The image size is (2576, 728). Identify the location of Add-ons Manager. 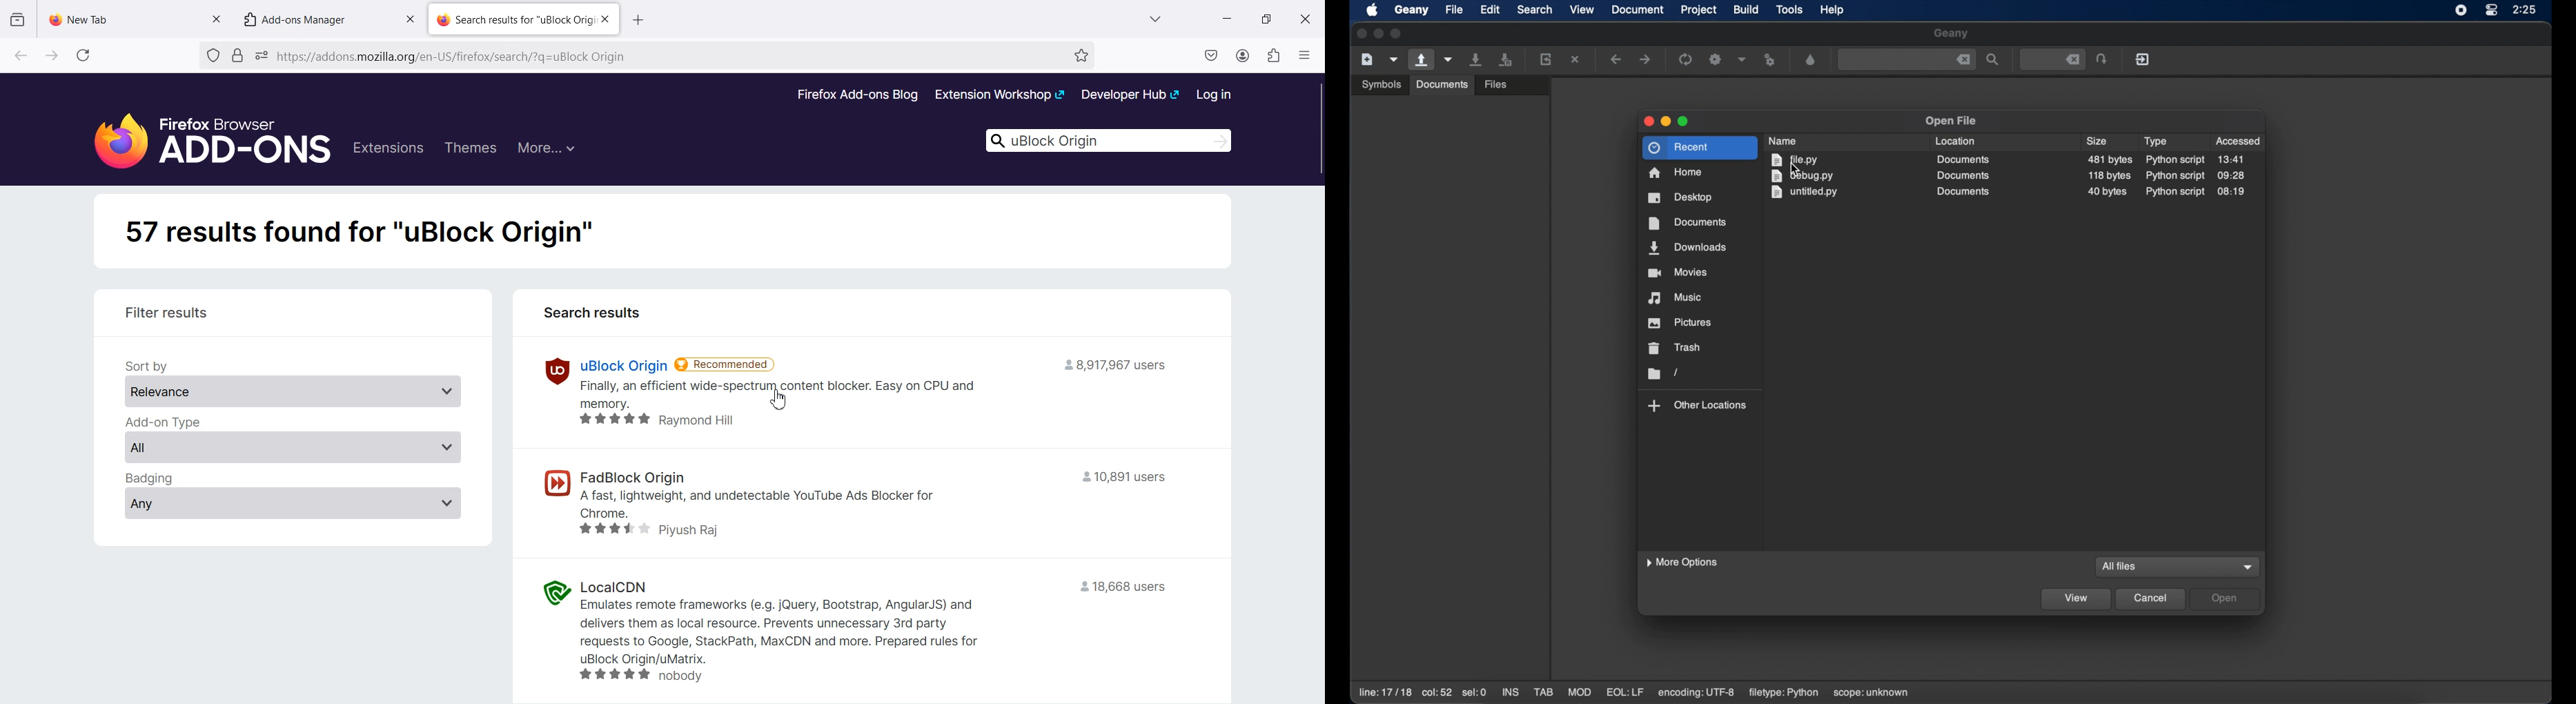
(302, 19).